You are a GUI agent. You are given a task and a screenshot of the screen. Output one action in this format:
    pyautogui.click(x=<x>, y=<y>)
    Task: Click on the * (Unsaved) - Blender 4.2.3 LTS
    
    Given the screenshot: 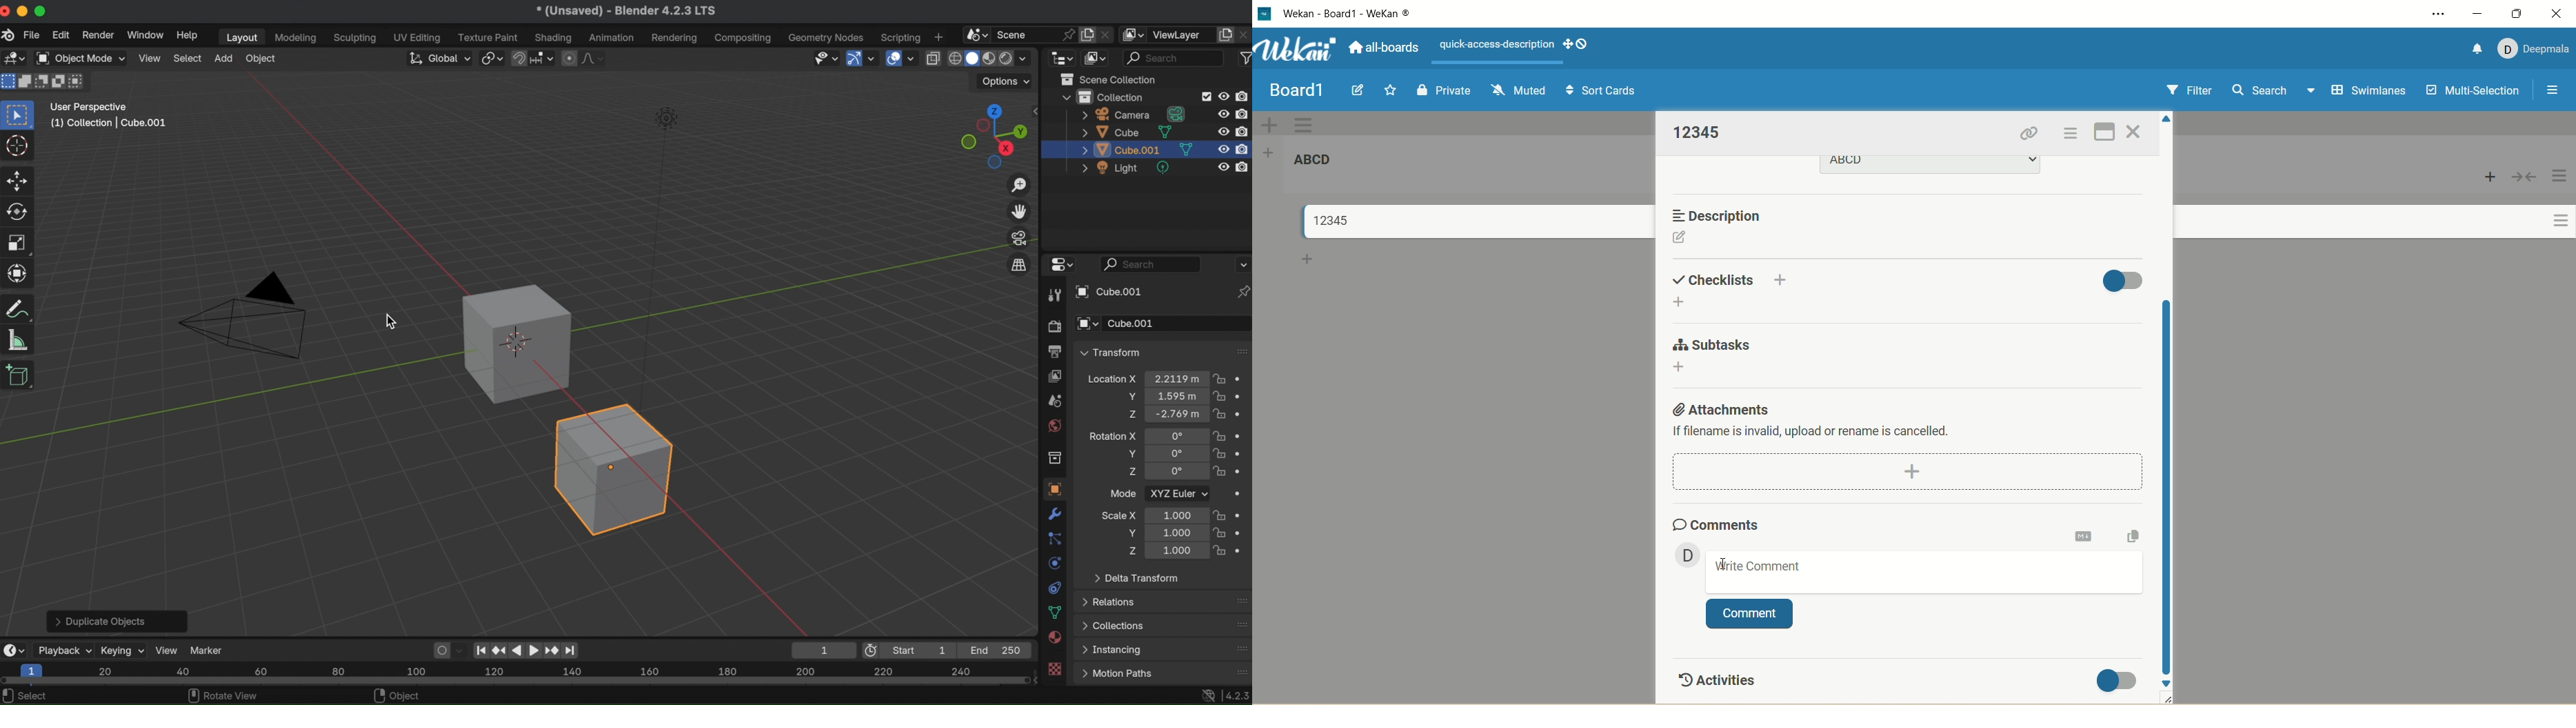 What is the action you would take?
    pyautogui.click(x=626, y=12)
    